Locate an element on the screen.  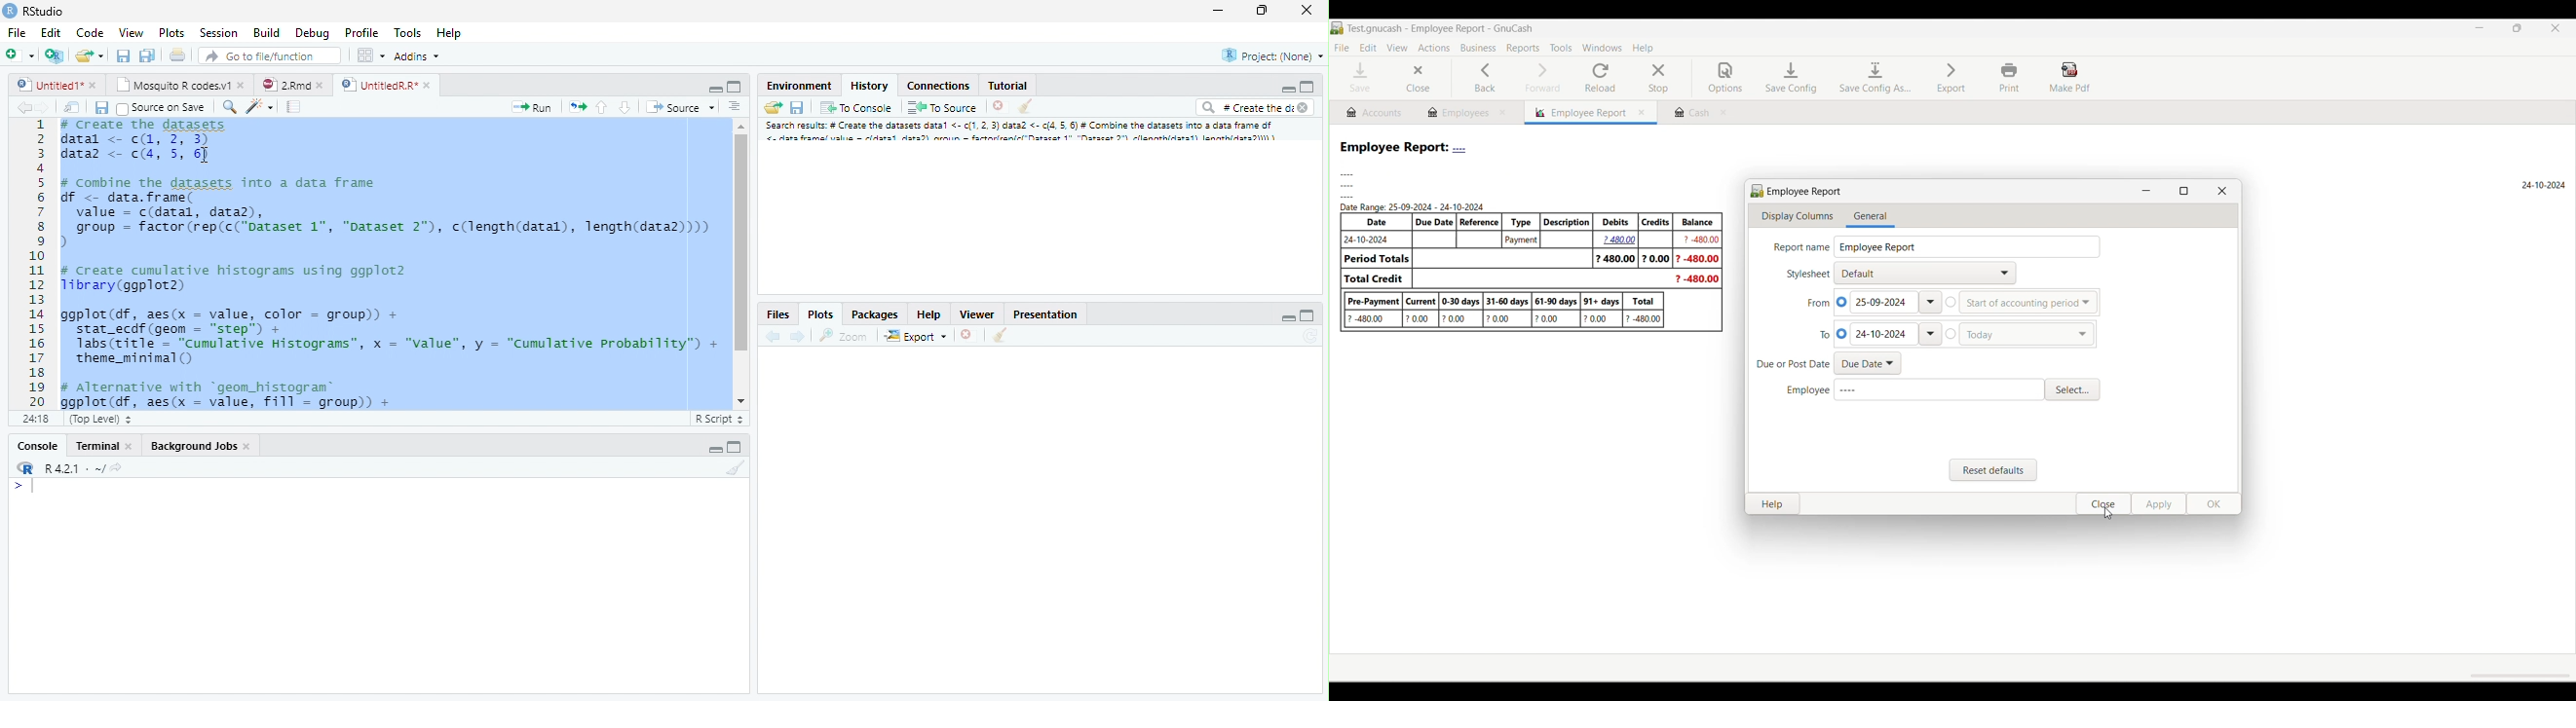
Workspace pane is located at coordinates (371, 56).